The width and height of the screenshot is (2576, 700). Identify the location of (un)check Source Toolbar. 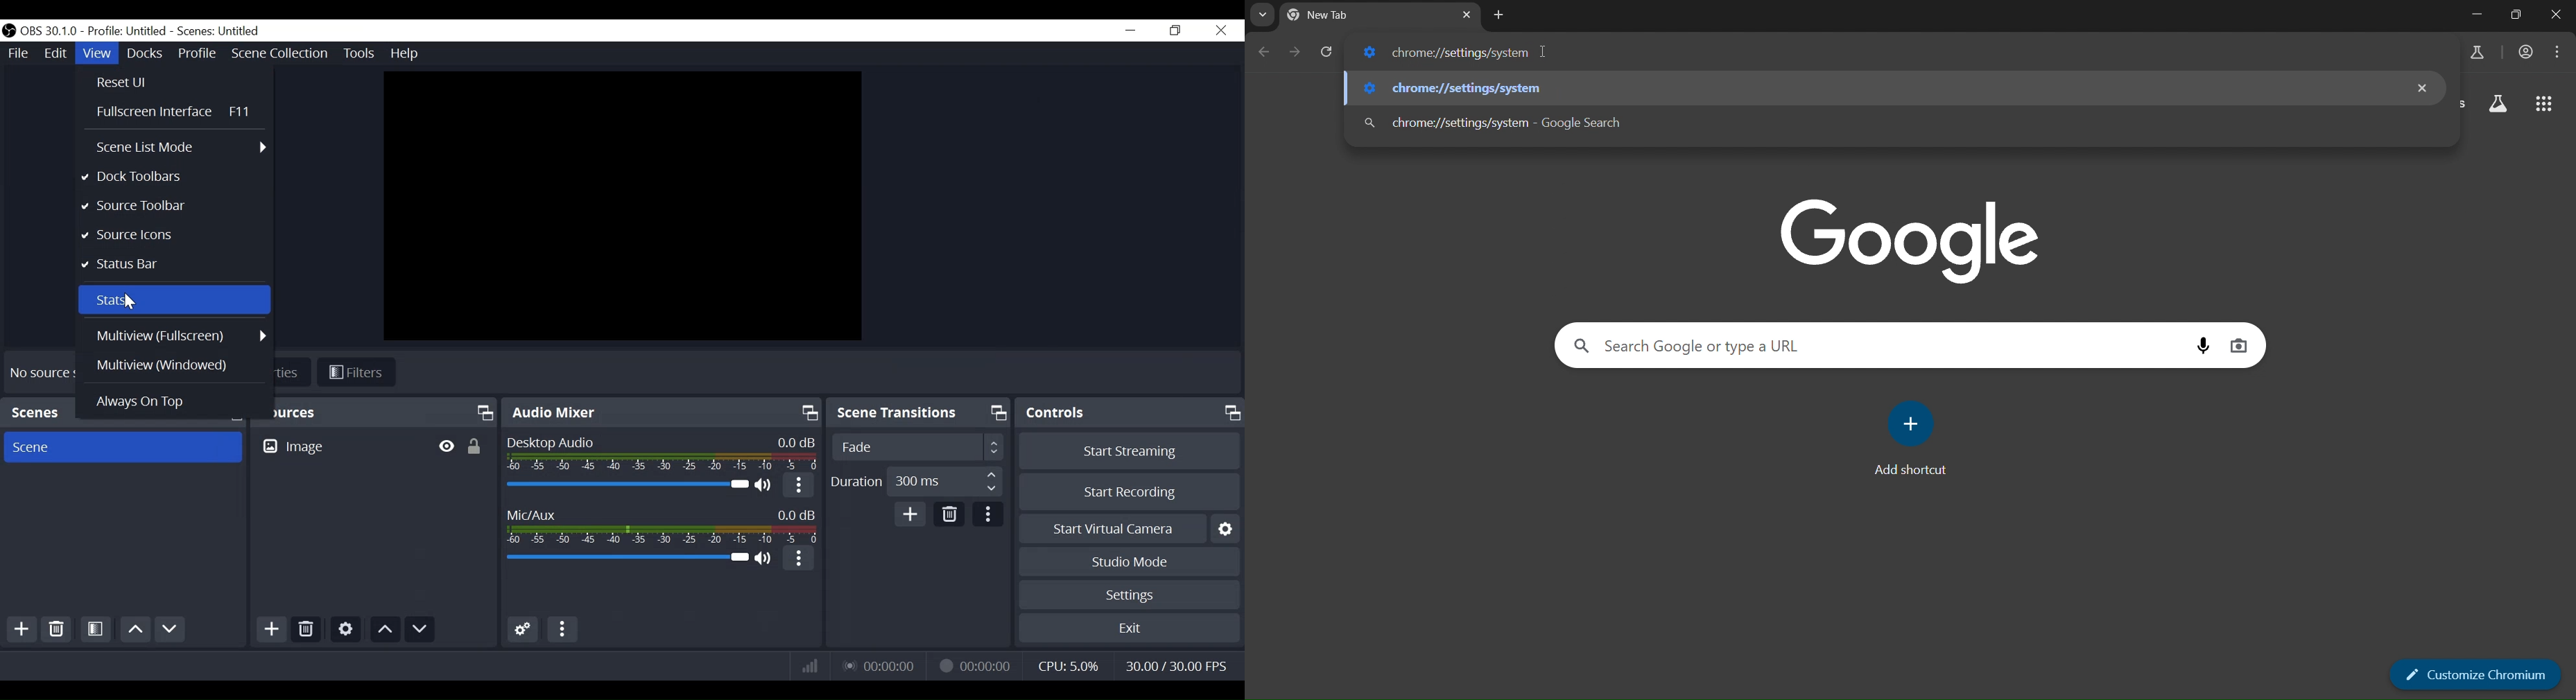
(174, 208).